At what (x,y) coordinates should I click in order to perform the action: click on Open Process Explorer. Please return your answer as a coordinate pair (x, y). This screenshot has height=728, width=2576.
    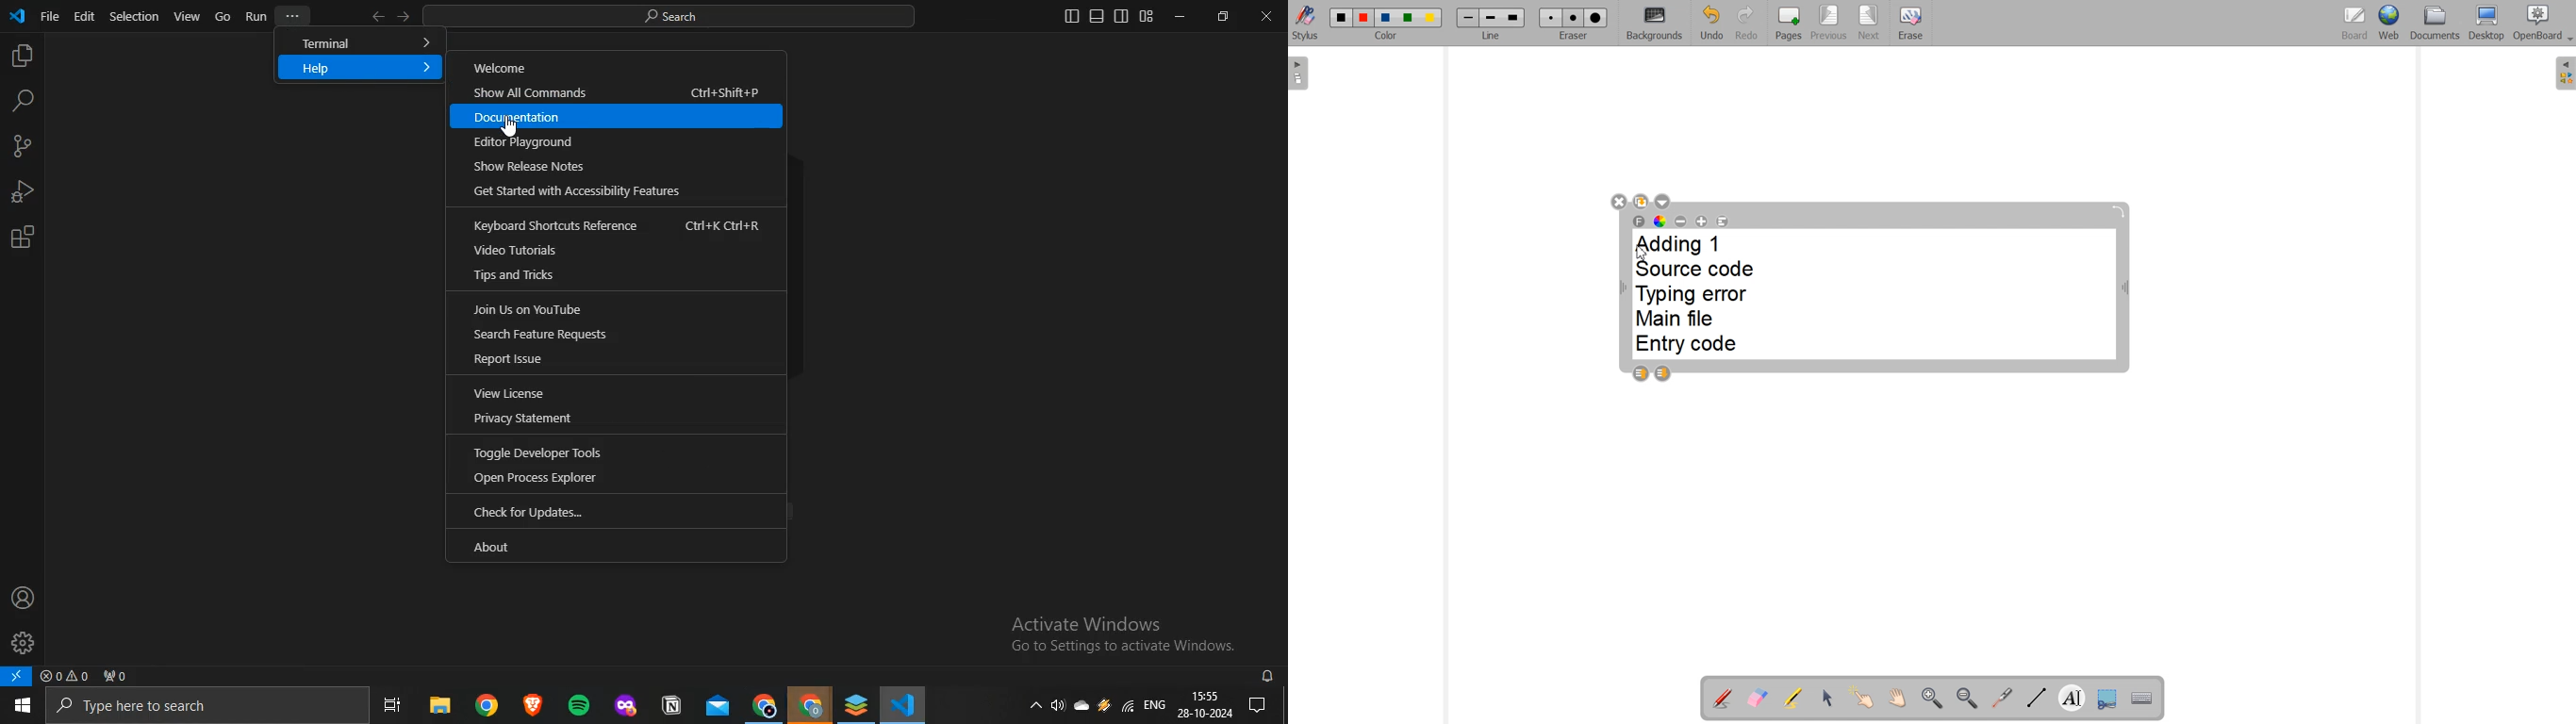
    Looking at the image, I should click on (614, 481).